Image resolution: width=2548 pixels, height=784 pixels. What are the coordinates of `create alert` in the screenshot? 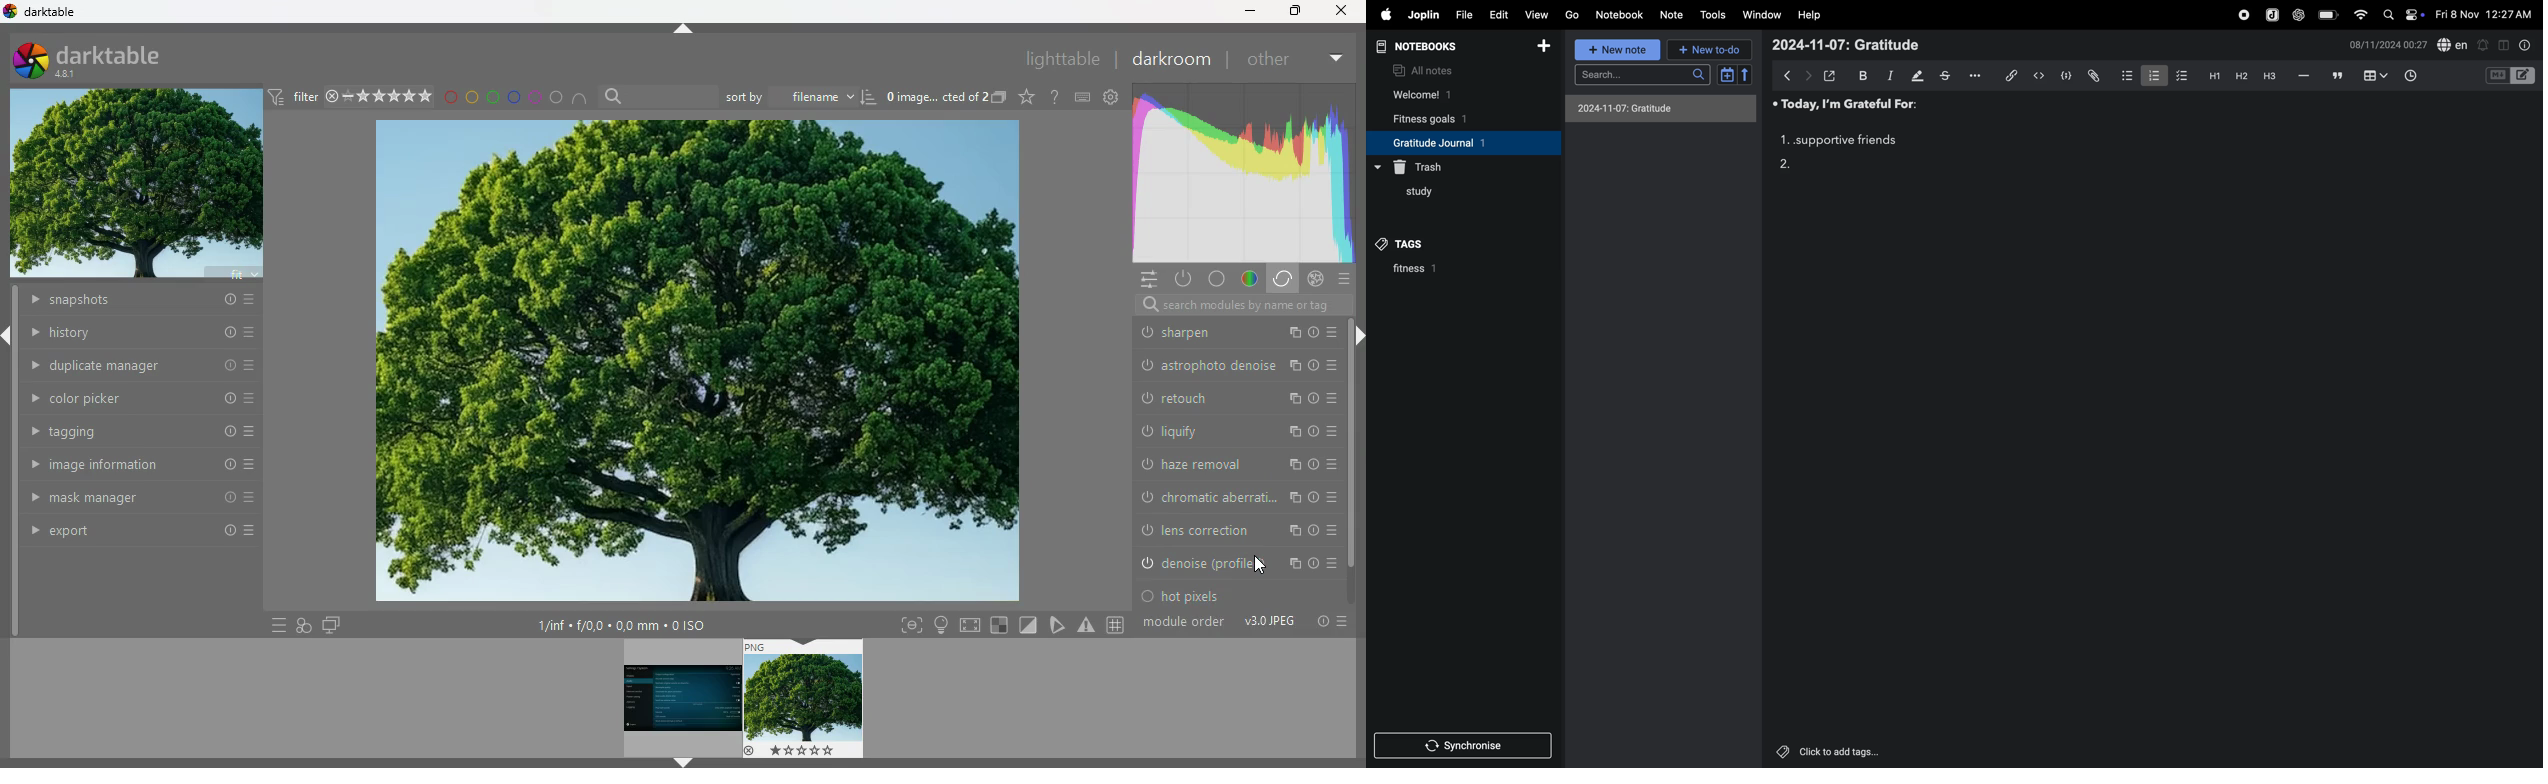 It's located at (2484, 46).